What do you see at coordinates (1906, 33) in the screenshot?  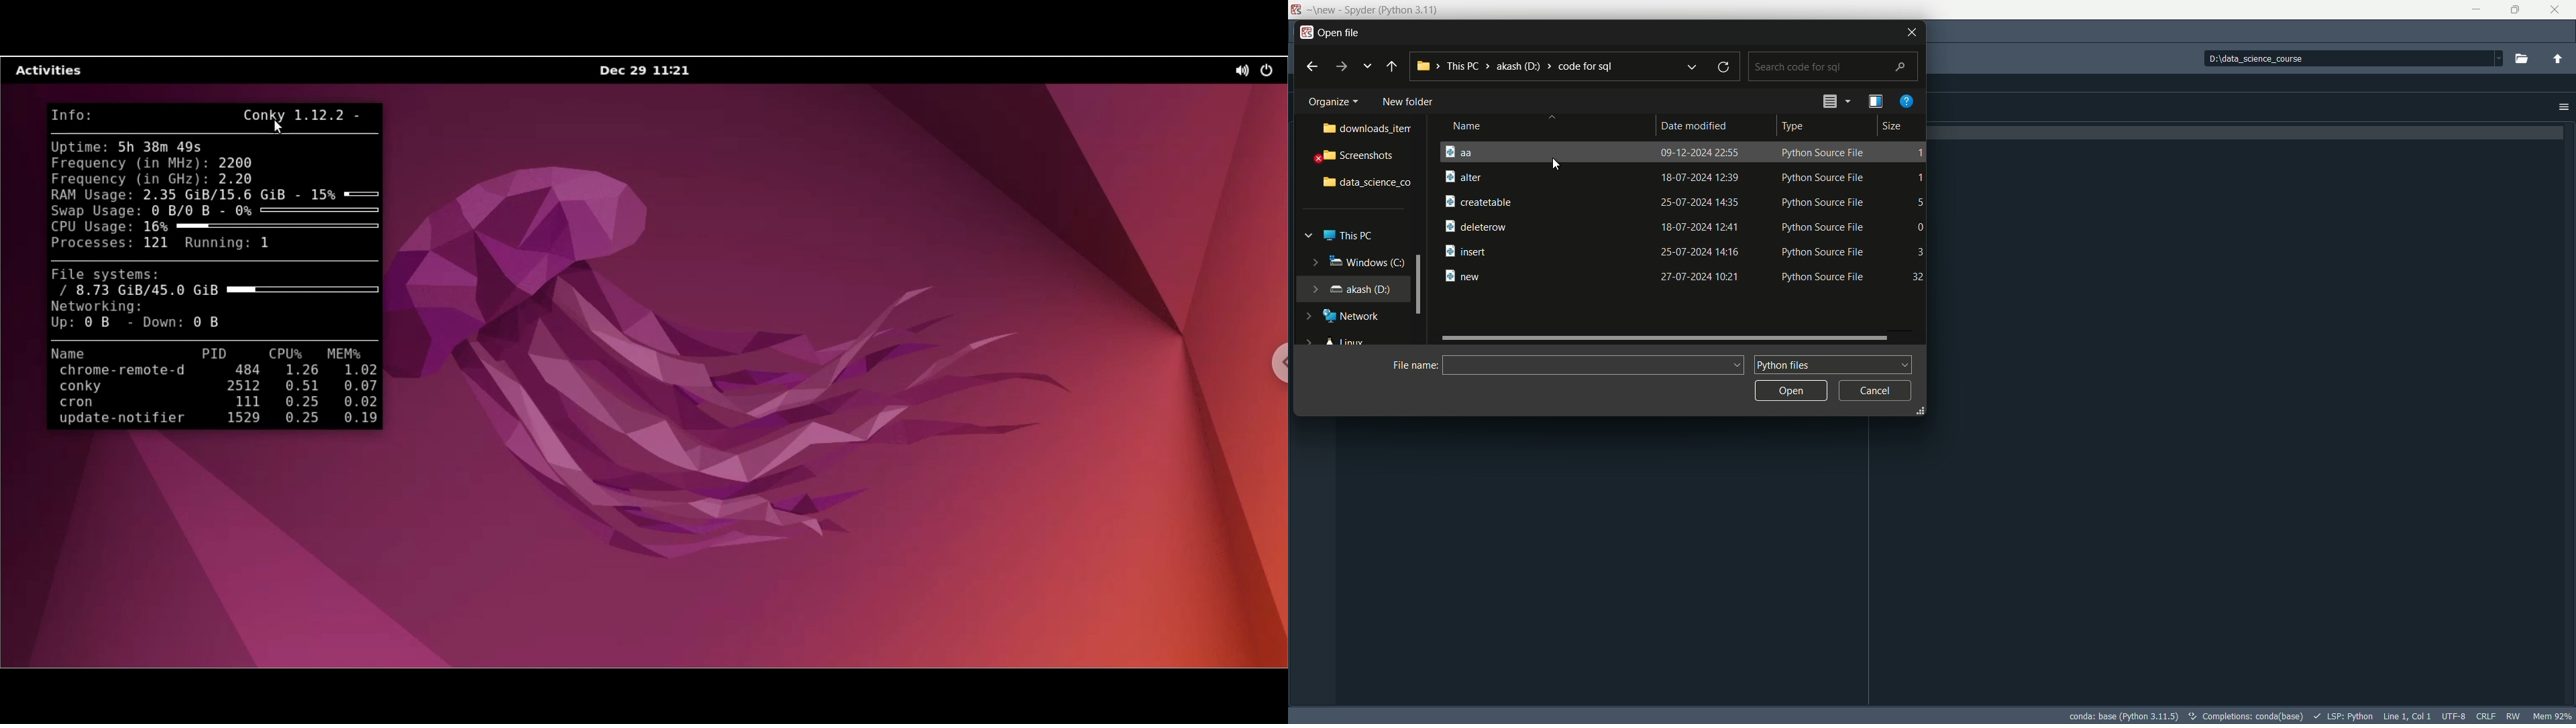 I see `close` at bounding box center [1906, 33].